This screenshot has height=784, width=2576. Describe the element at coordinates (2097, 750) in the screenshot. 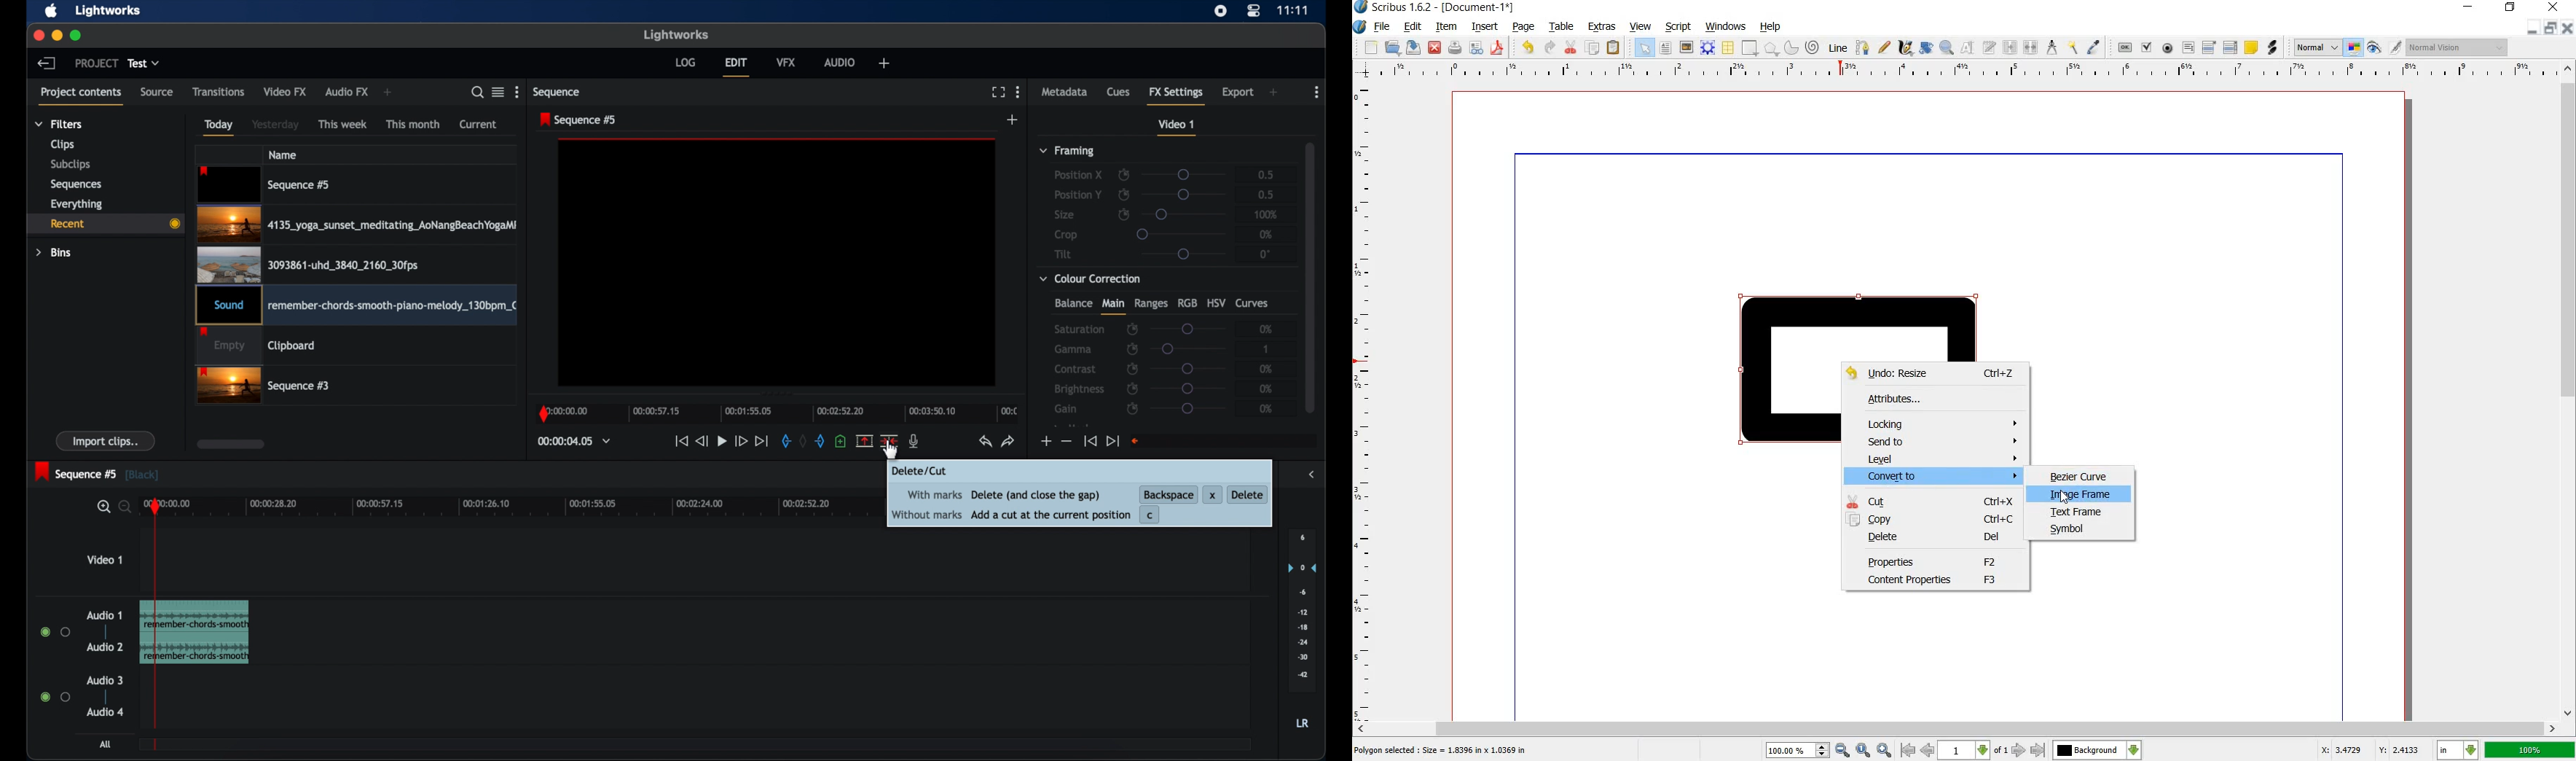

I see `background change` at that location.